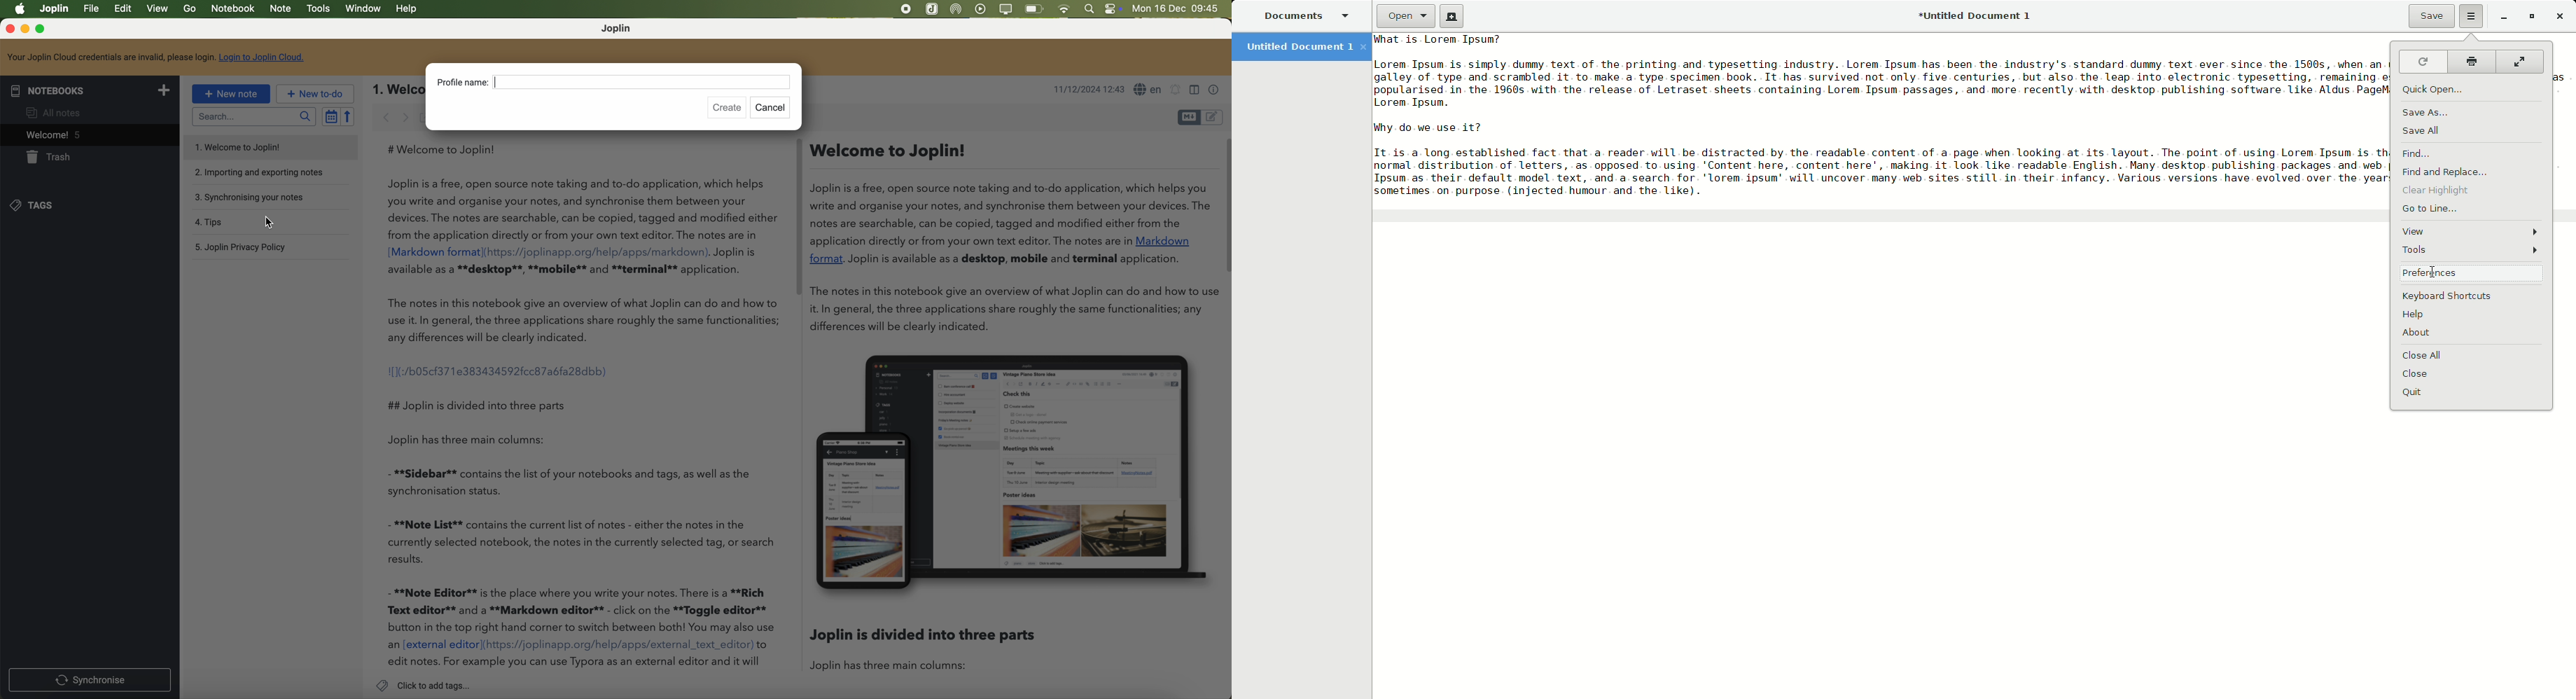 The height and width of the screenshot is (700, 2576). What do you see at coordinates (772, 108) in the screenshot?
I see `cancel` at bounding box center [772, 108].